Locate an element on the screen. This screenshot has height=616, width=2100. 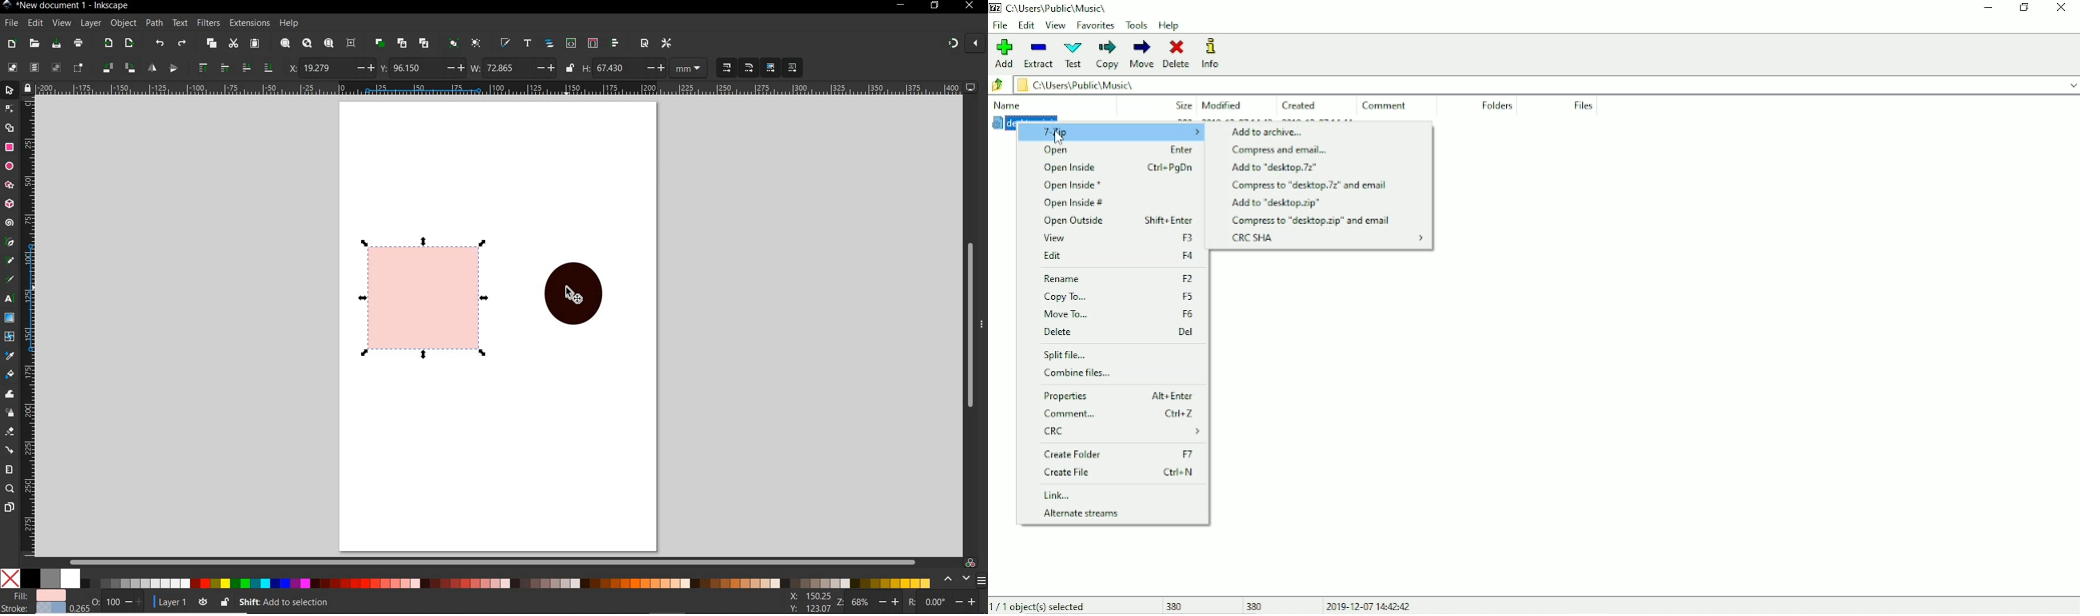
lock or unlock width and height is located at coordinates (570, 67).